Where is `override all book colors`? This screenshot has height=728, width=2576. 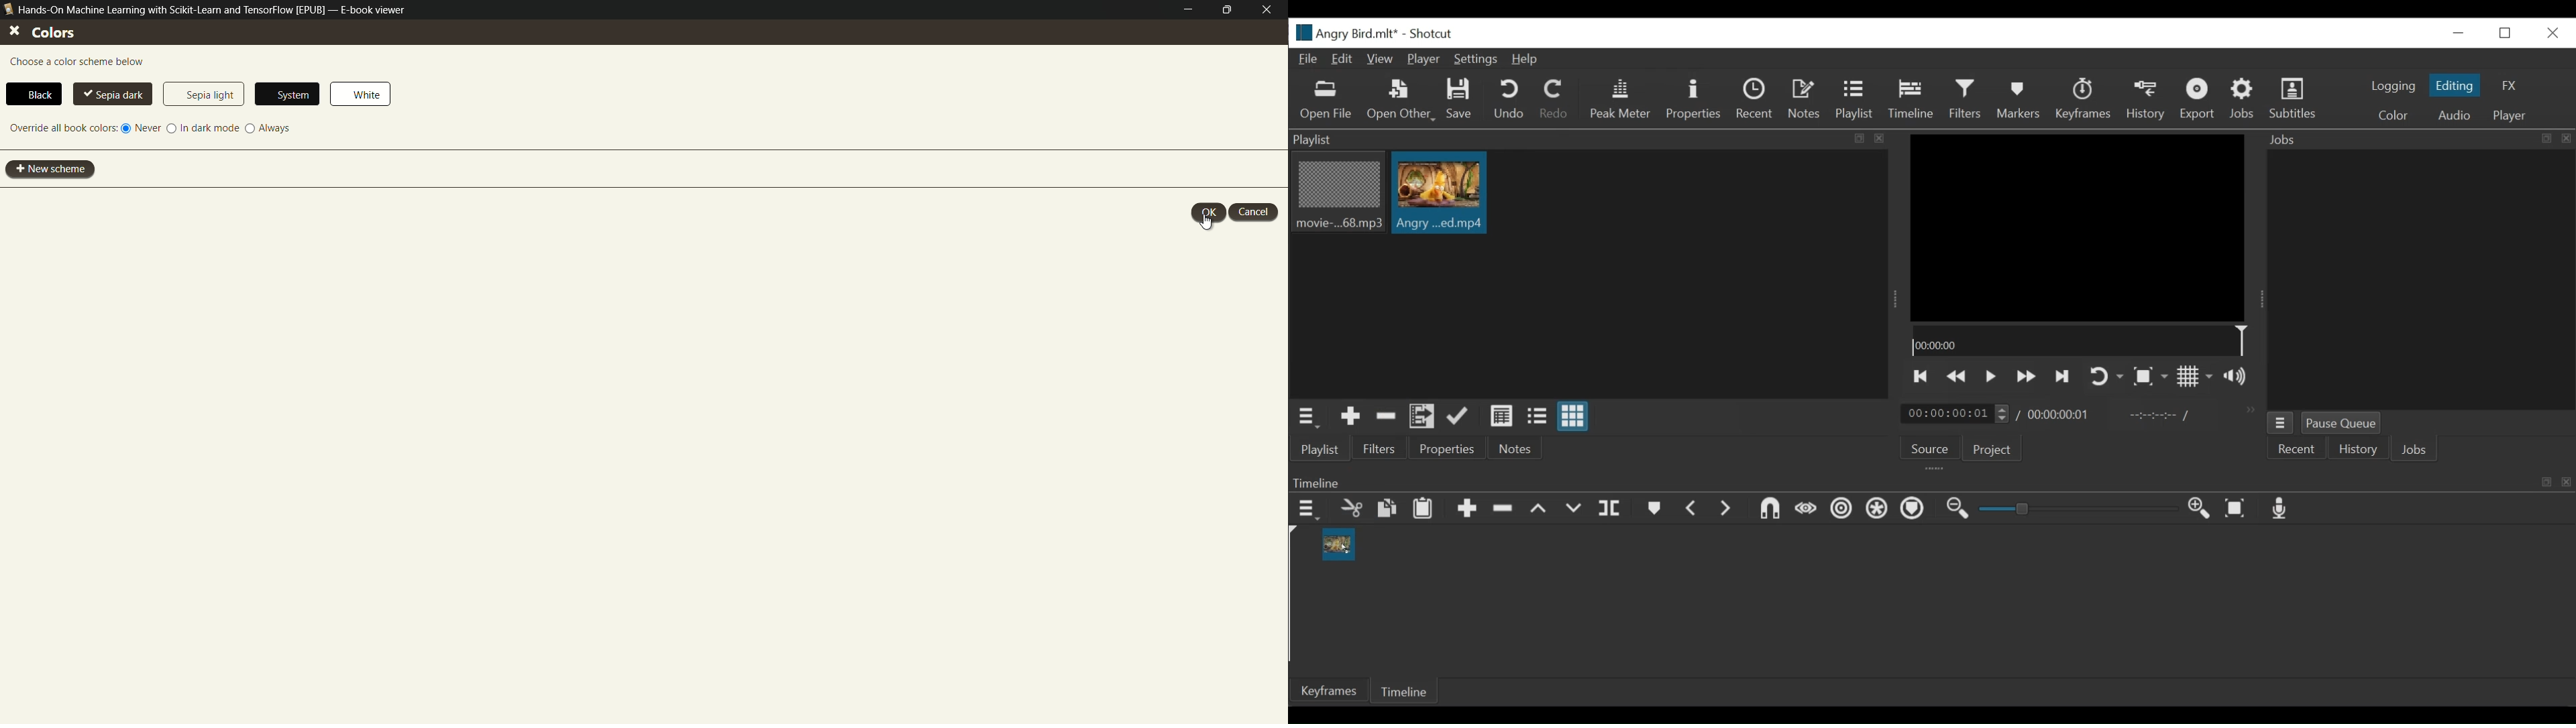
override all book colors is located at coordinates (64, 128).